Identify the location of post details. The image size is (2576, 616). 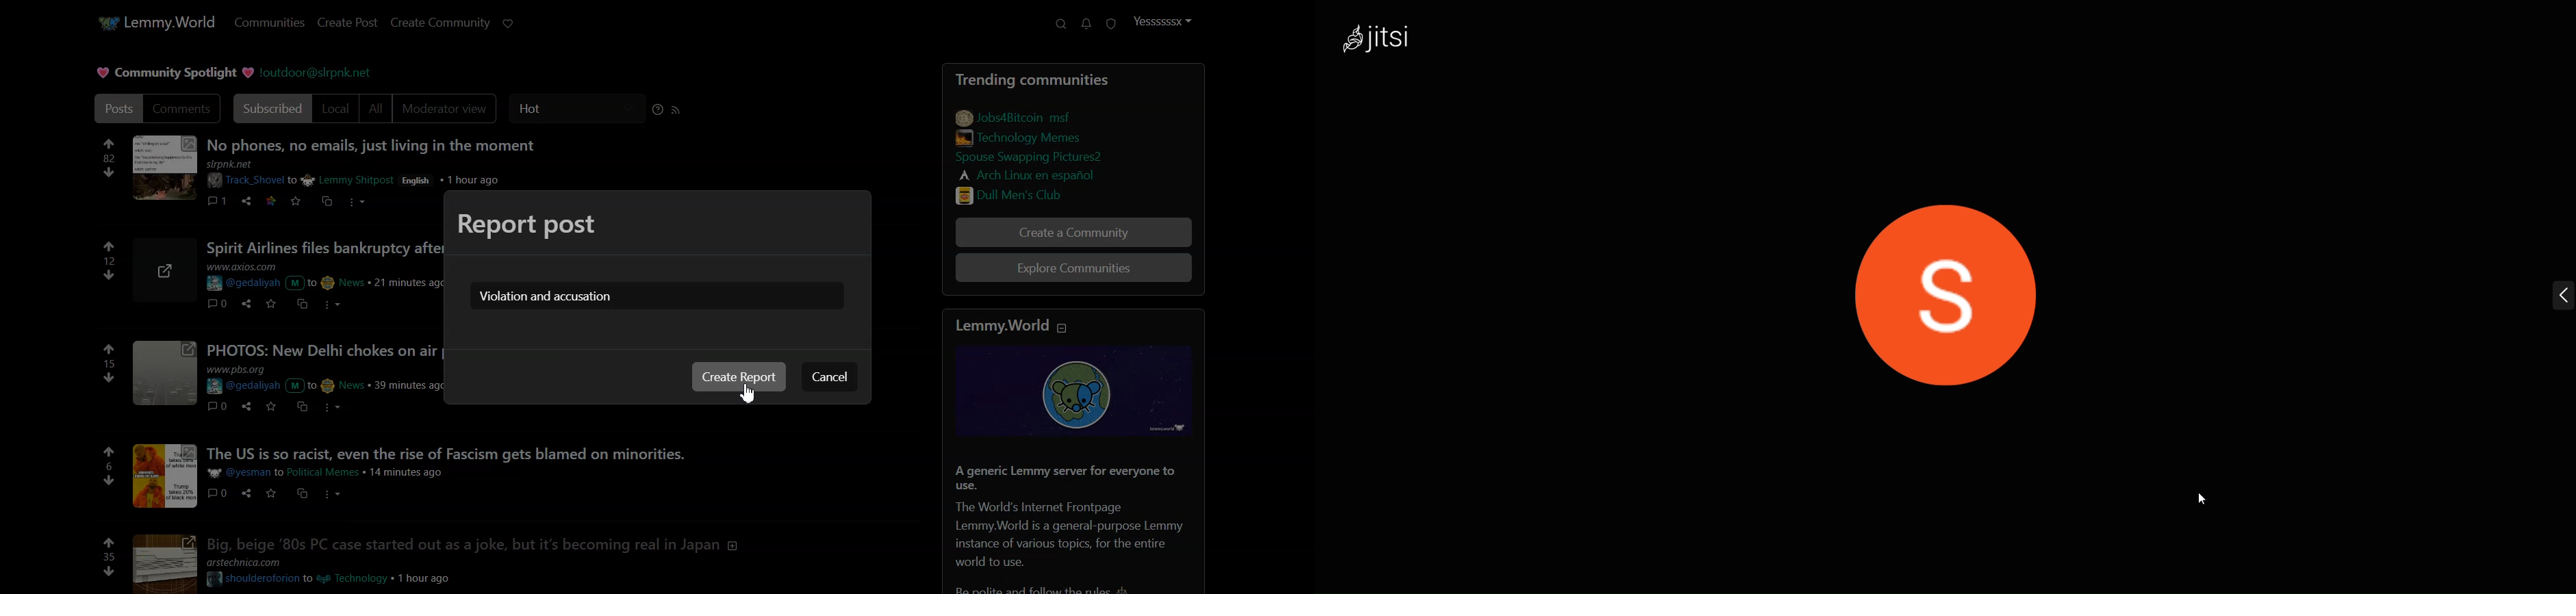
(340, 571).